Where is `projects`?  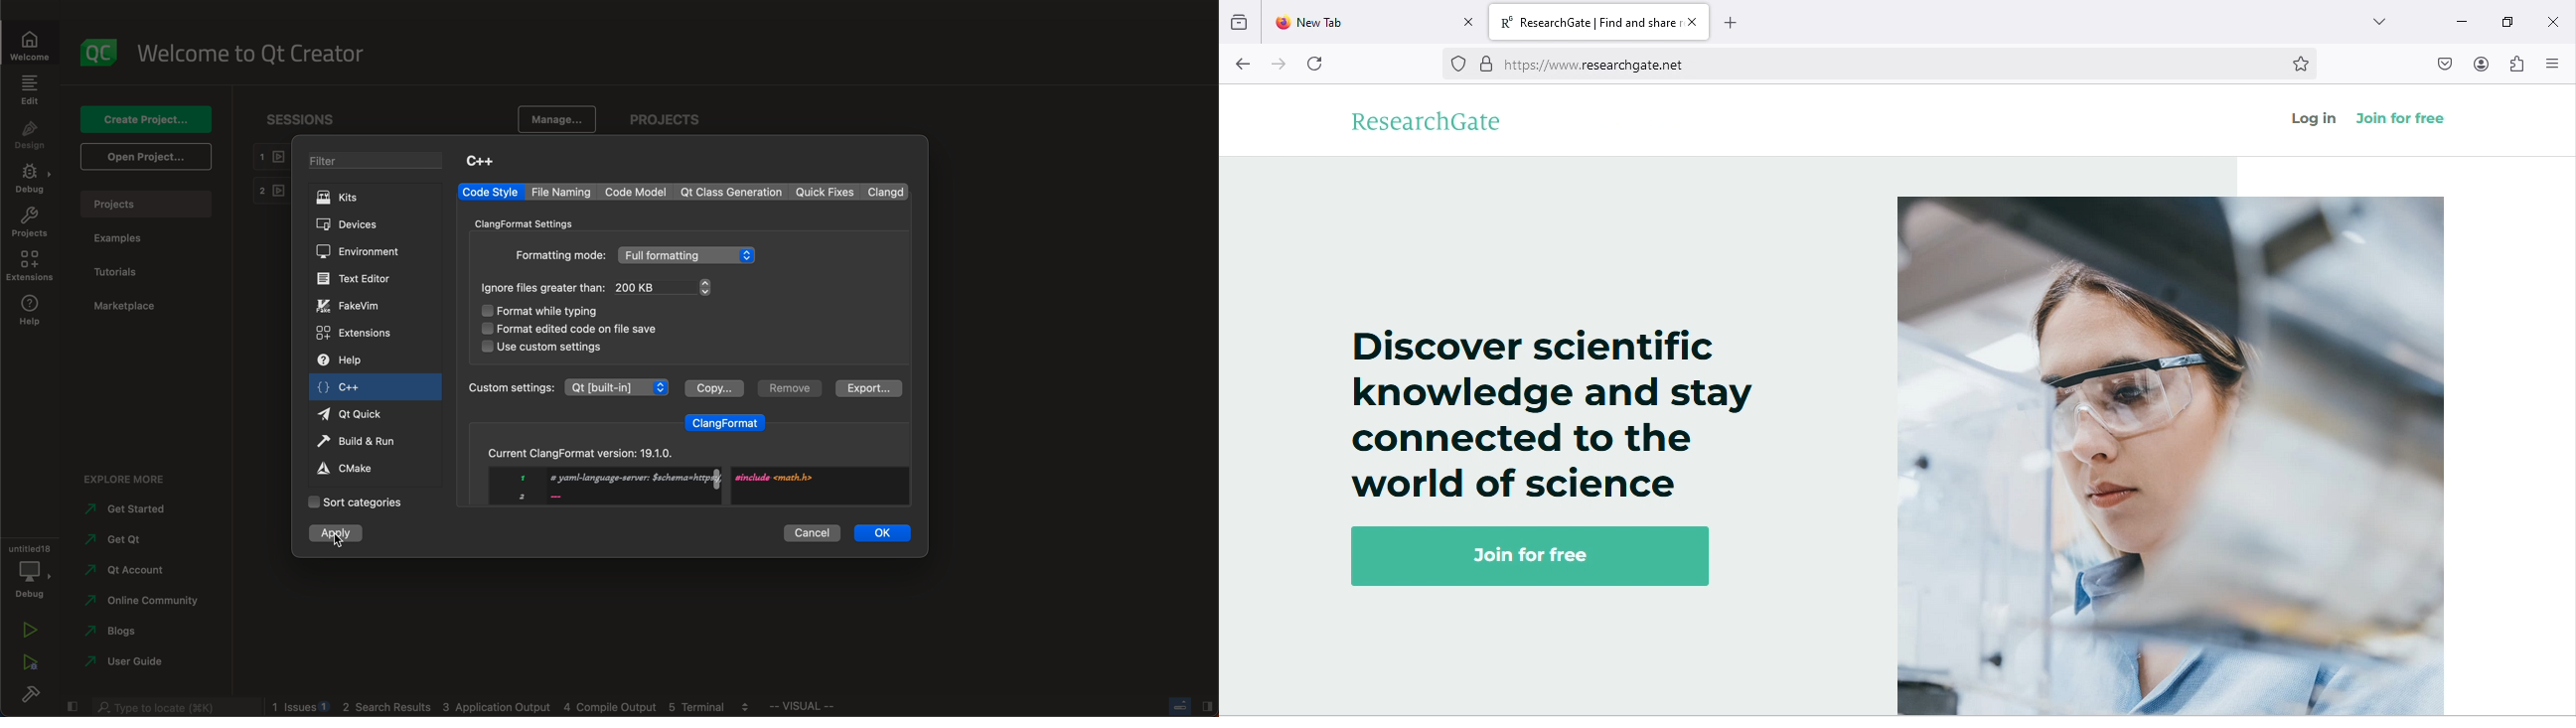 projects is located at coordinates (670, 121).